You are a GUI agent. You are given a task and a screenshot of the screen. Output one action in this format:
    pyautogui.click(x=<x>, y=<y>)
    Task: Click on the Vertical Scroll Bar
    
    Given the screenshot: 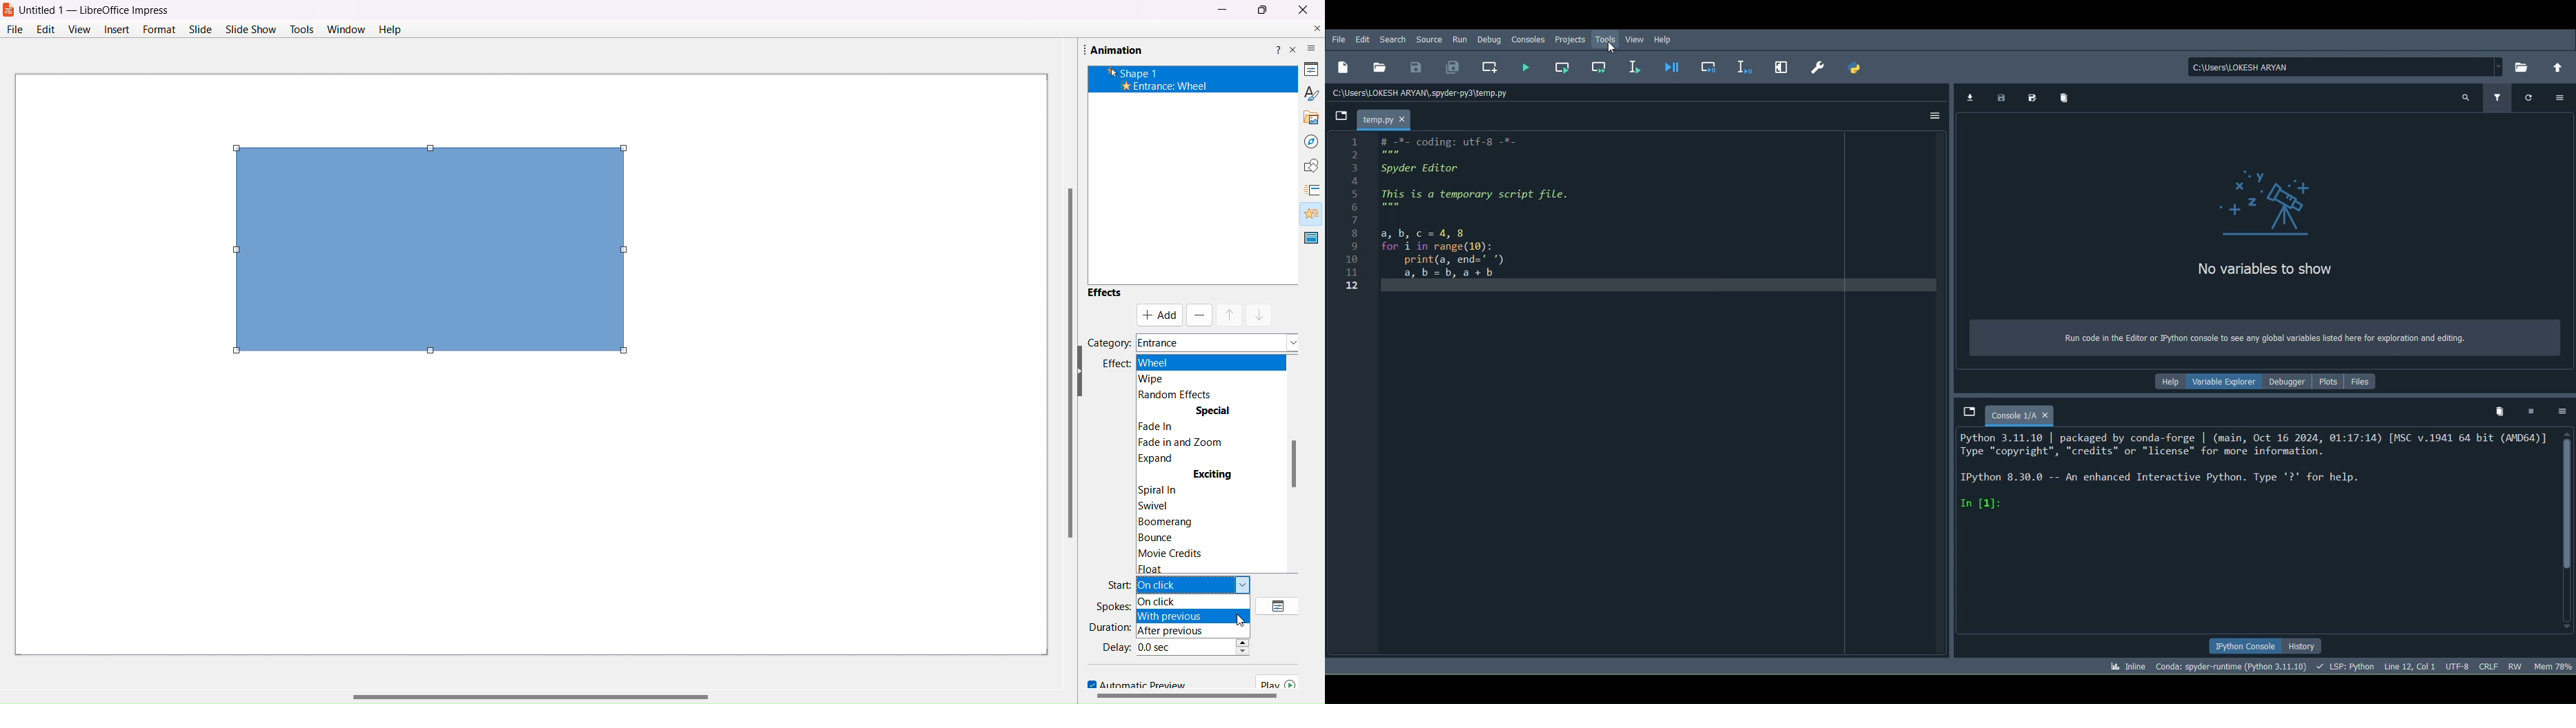 What is the action you would take?
    pyautogui.click(x=1061, y=364)
    